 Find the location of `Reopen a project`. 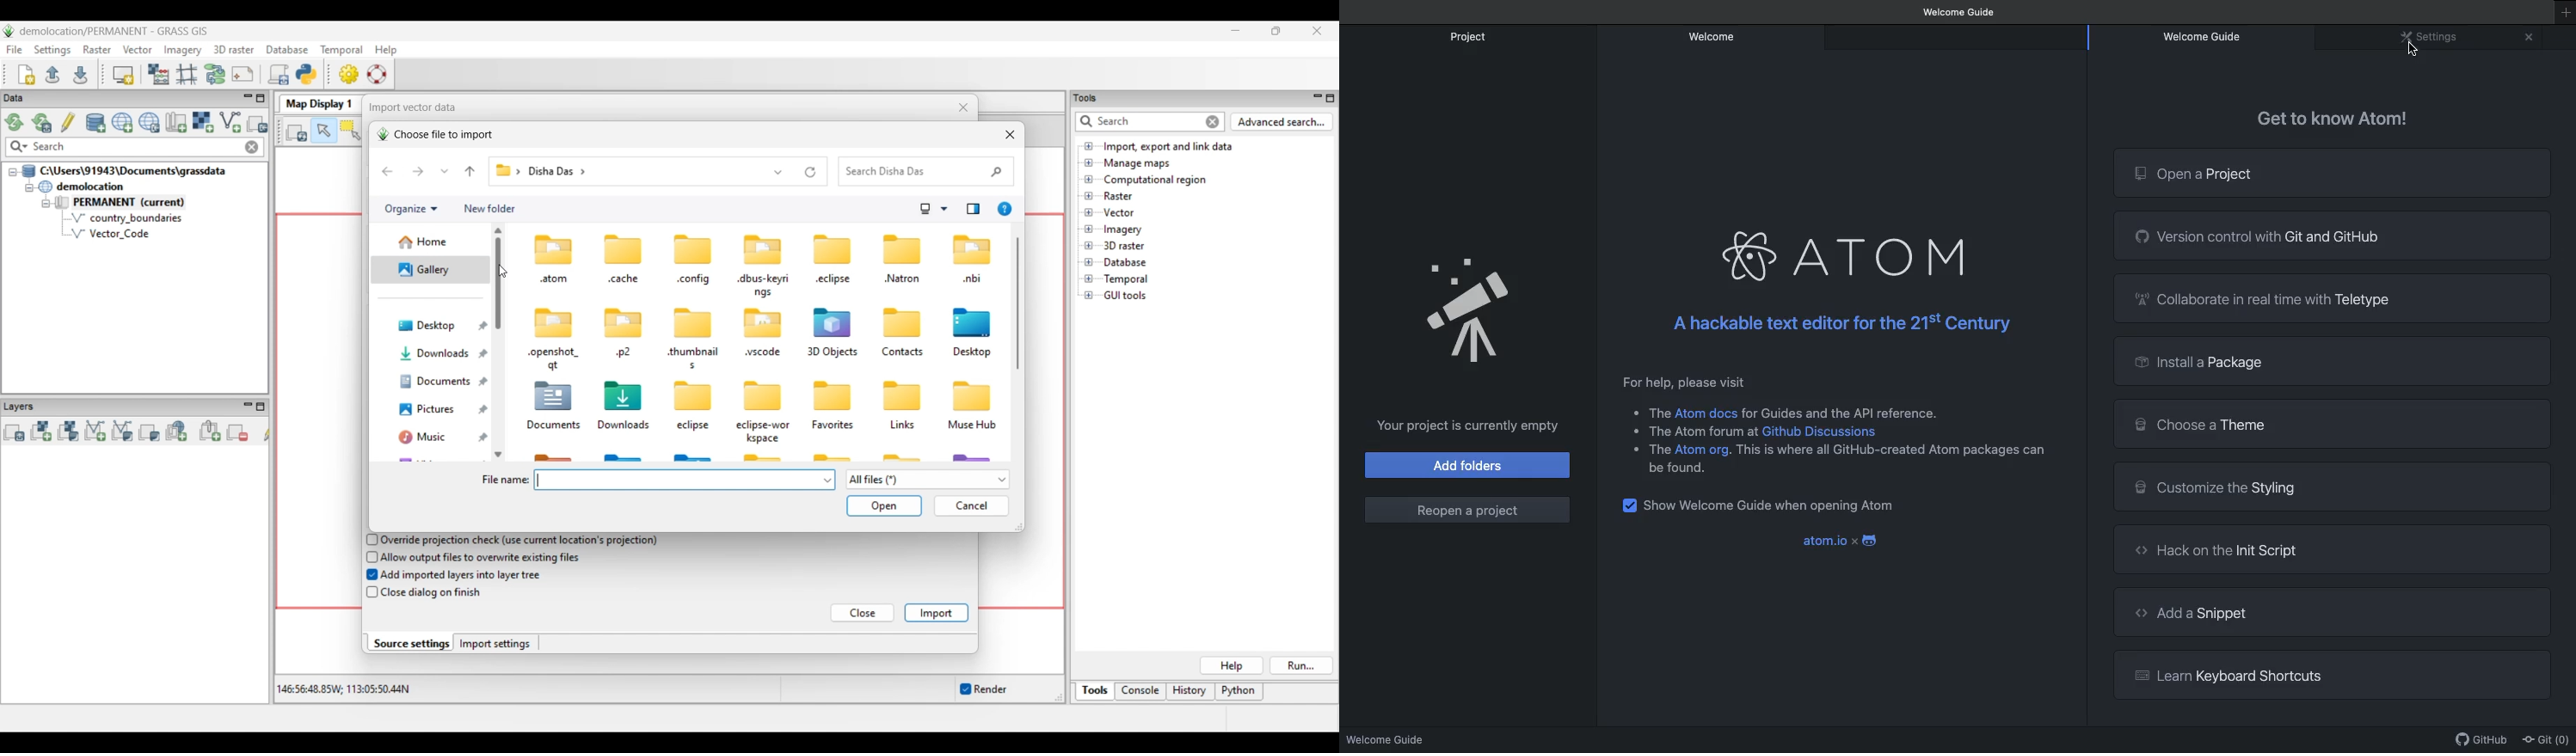

Reopen a project is located at coordinates (1469, 508).